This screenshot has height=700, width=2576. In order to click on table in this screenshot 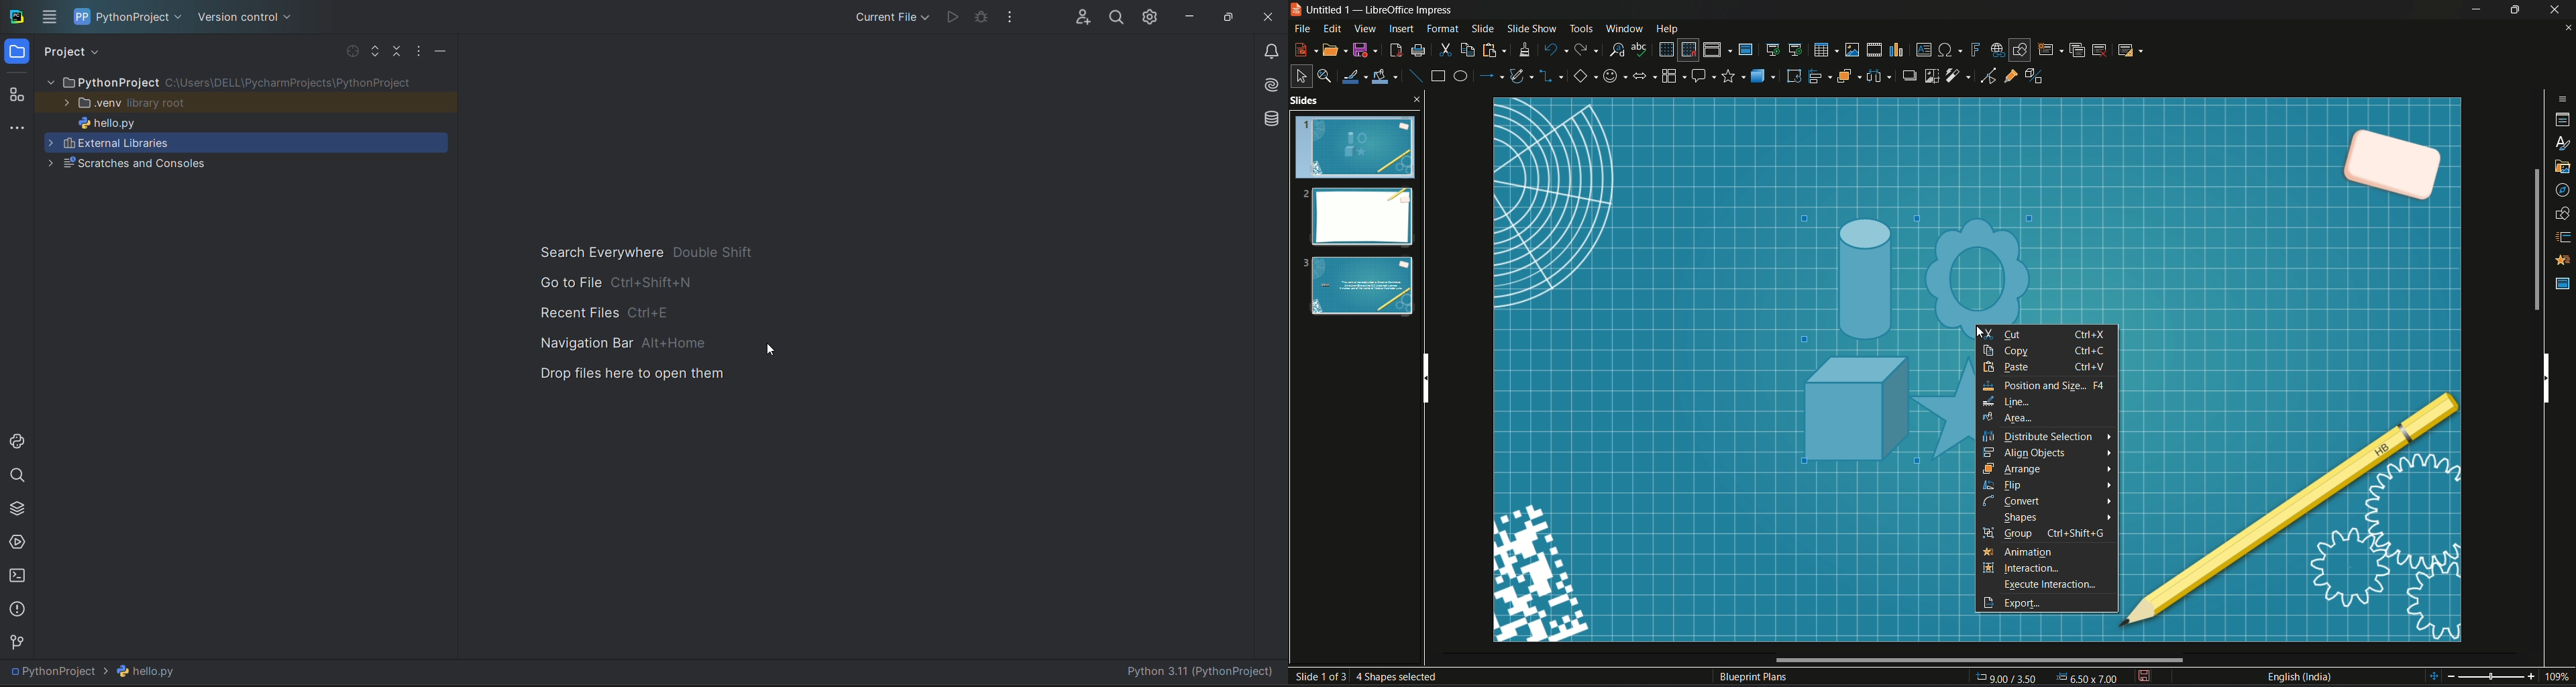, I will do `click(1825, 50)`.